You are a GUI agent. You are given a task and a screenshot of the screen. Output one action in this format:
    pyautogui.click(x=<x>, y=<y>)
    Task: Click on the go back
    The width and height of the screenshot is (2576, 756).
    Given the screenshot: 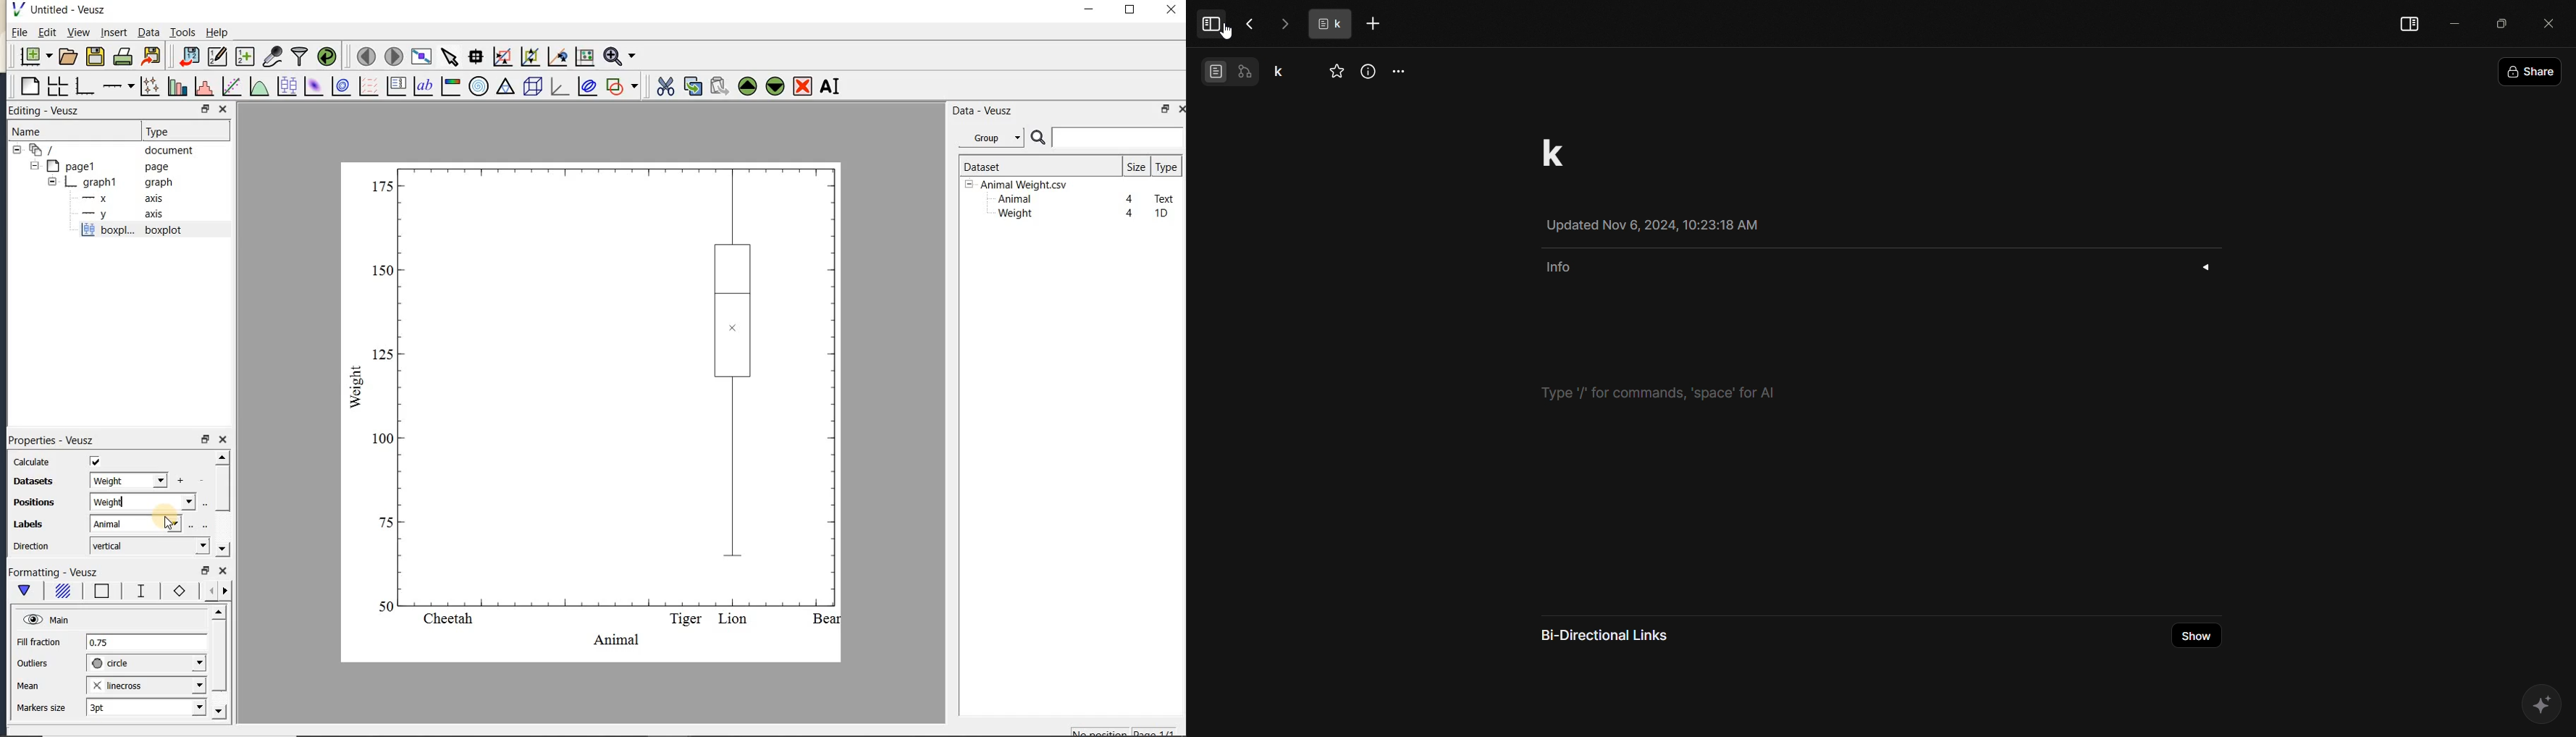 What is the action you would take?
    pyautogui.click(x=1252, y=24)
    